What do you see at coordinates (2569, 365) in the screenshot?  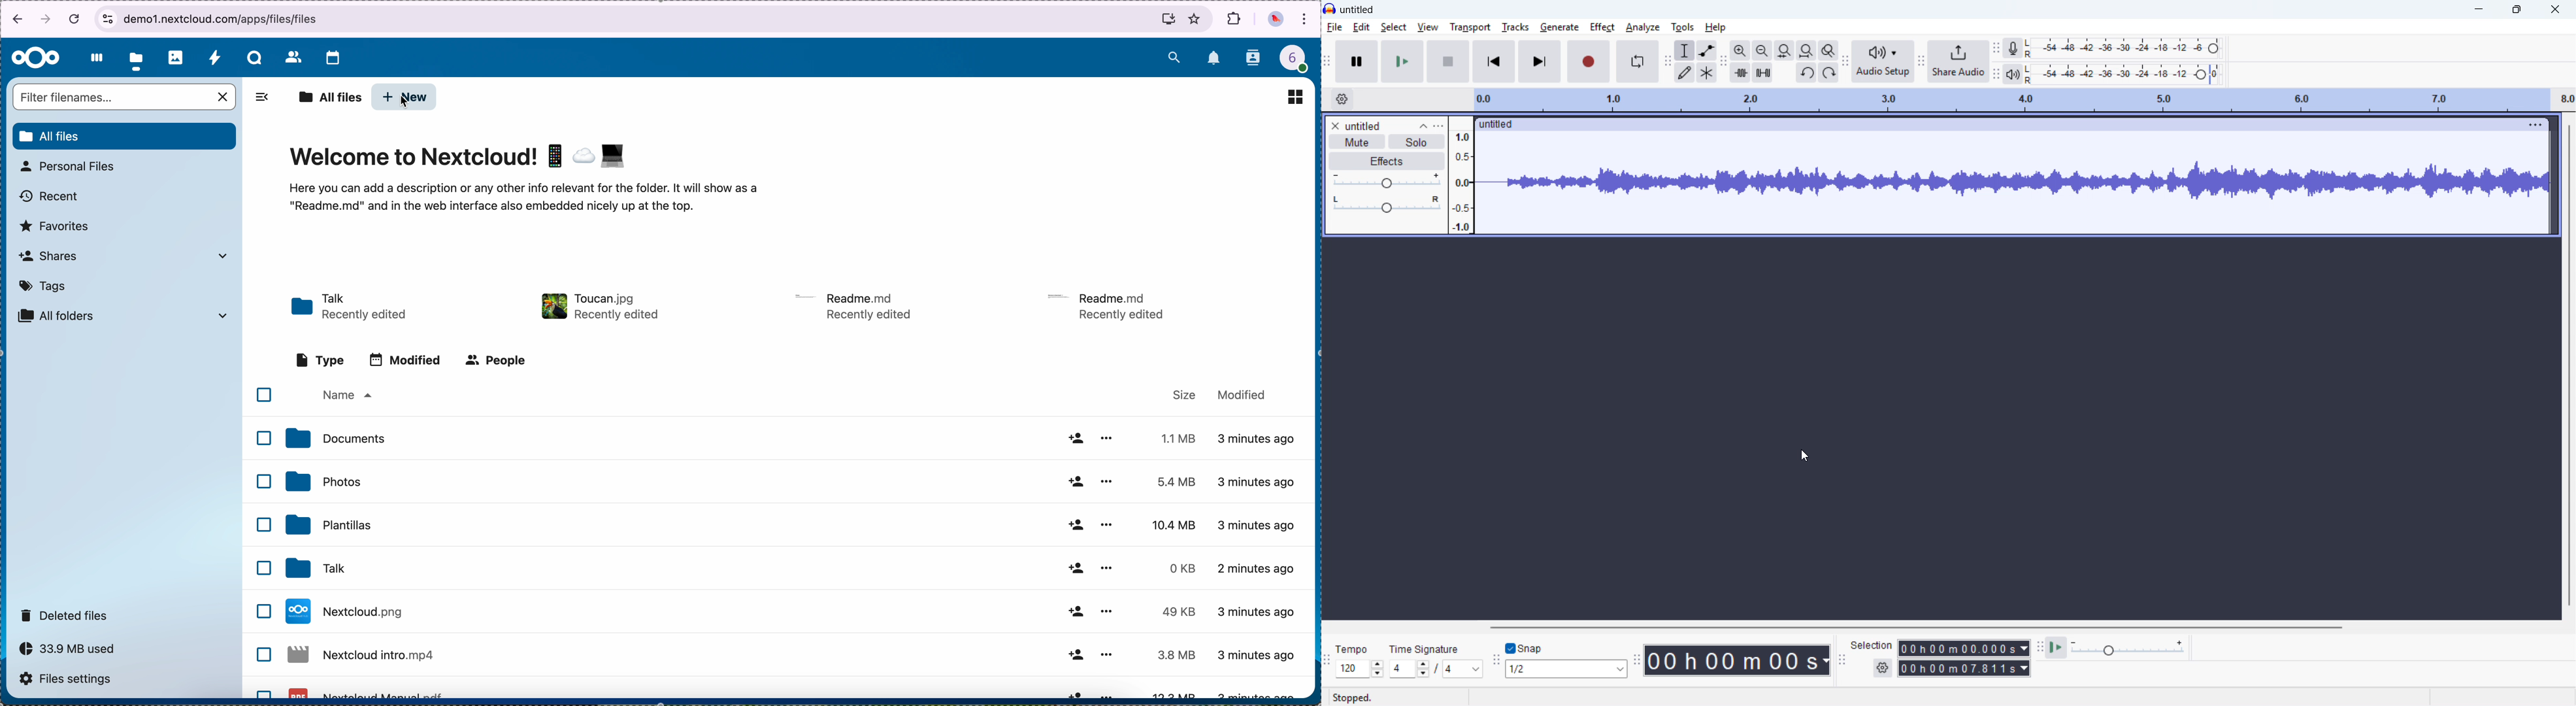 I see `Vertical scroll bar ` at bounding box center [2569, 365].